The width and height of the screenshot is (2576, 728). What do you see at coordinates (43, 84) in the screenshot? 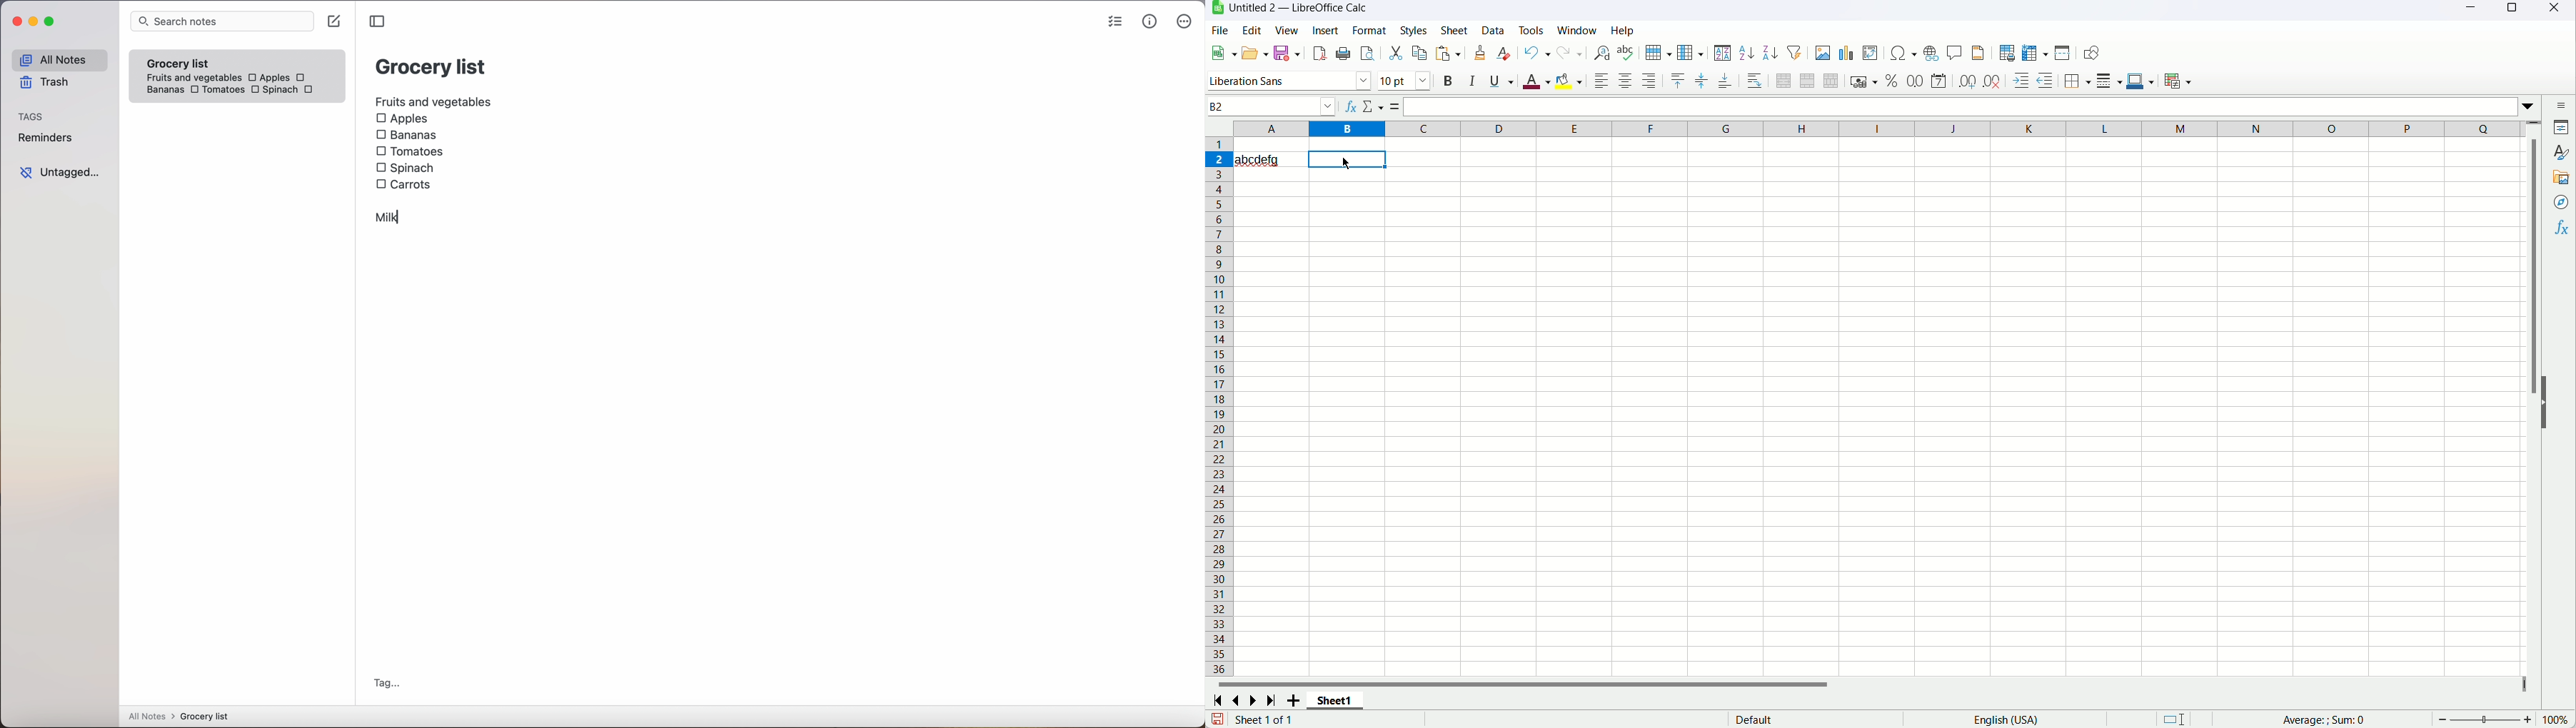
I see `trash` at bounding box center [43, 84].